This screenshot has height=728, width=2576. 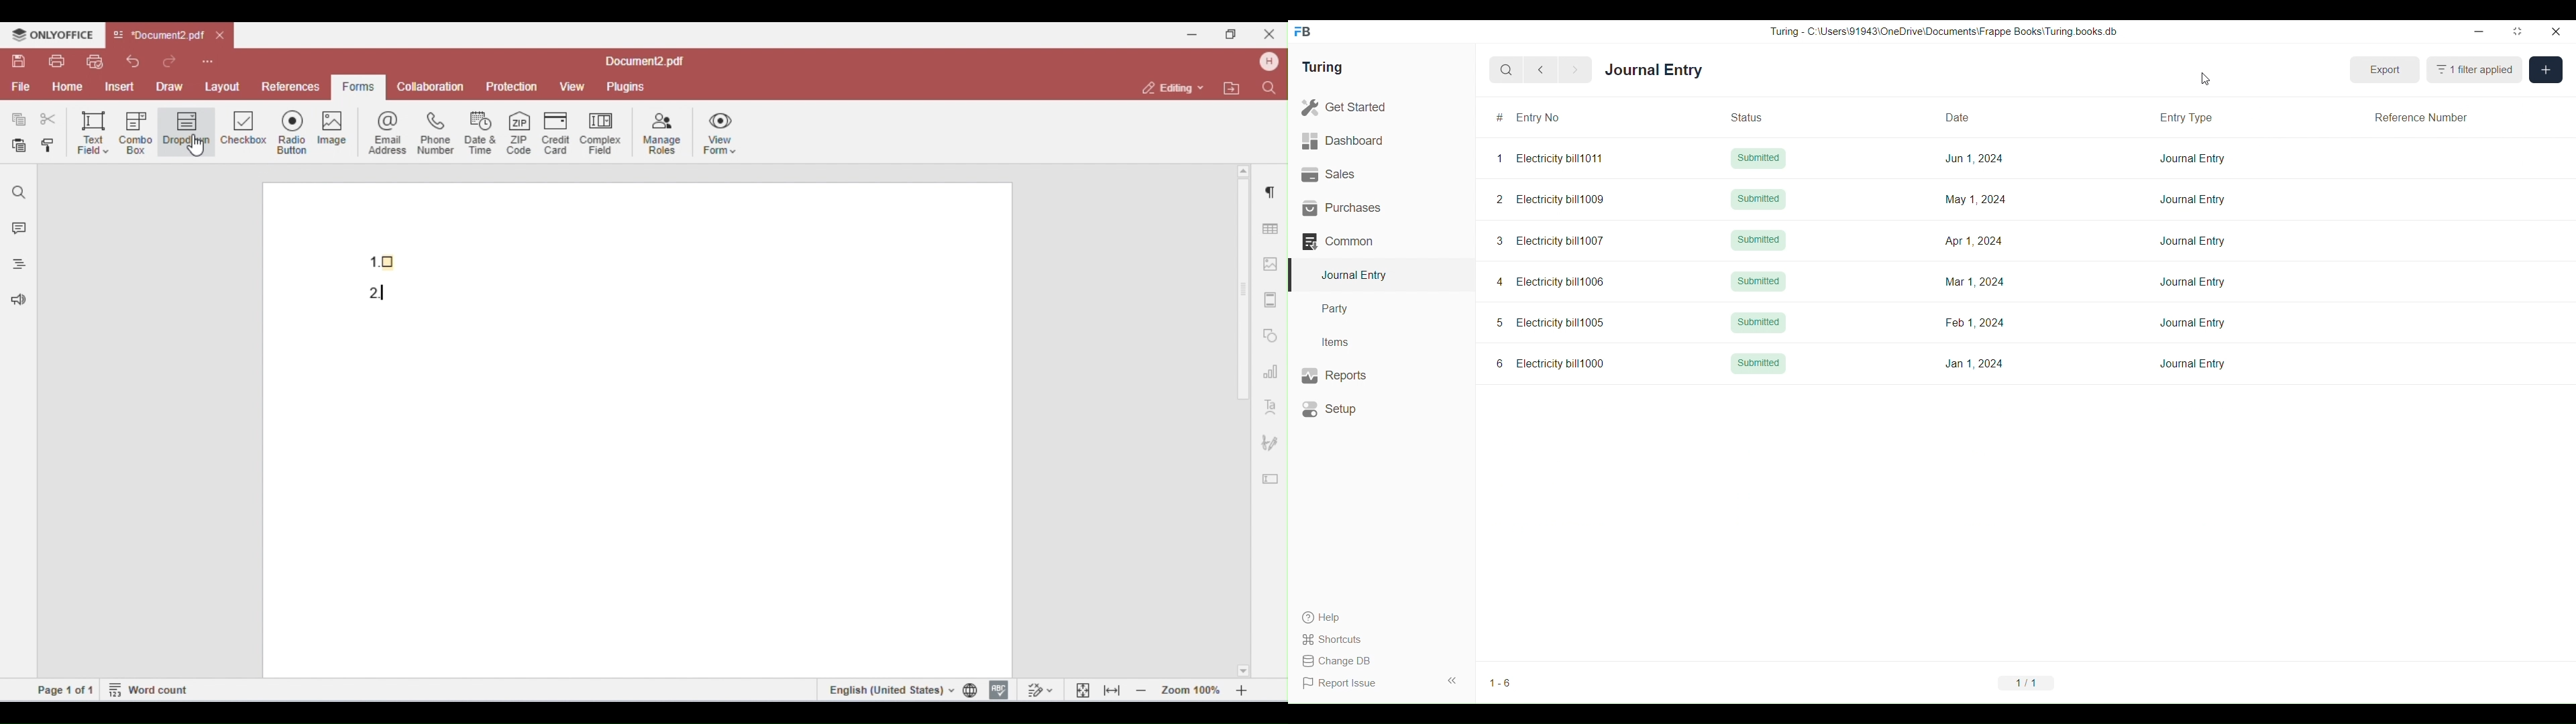 What do you see at coordinates (1758, 241) in the screenshot?
I see `Submitted` at bounding box center [1758, 241].